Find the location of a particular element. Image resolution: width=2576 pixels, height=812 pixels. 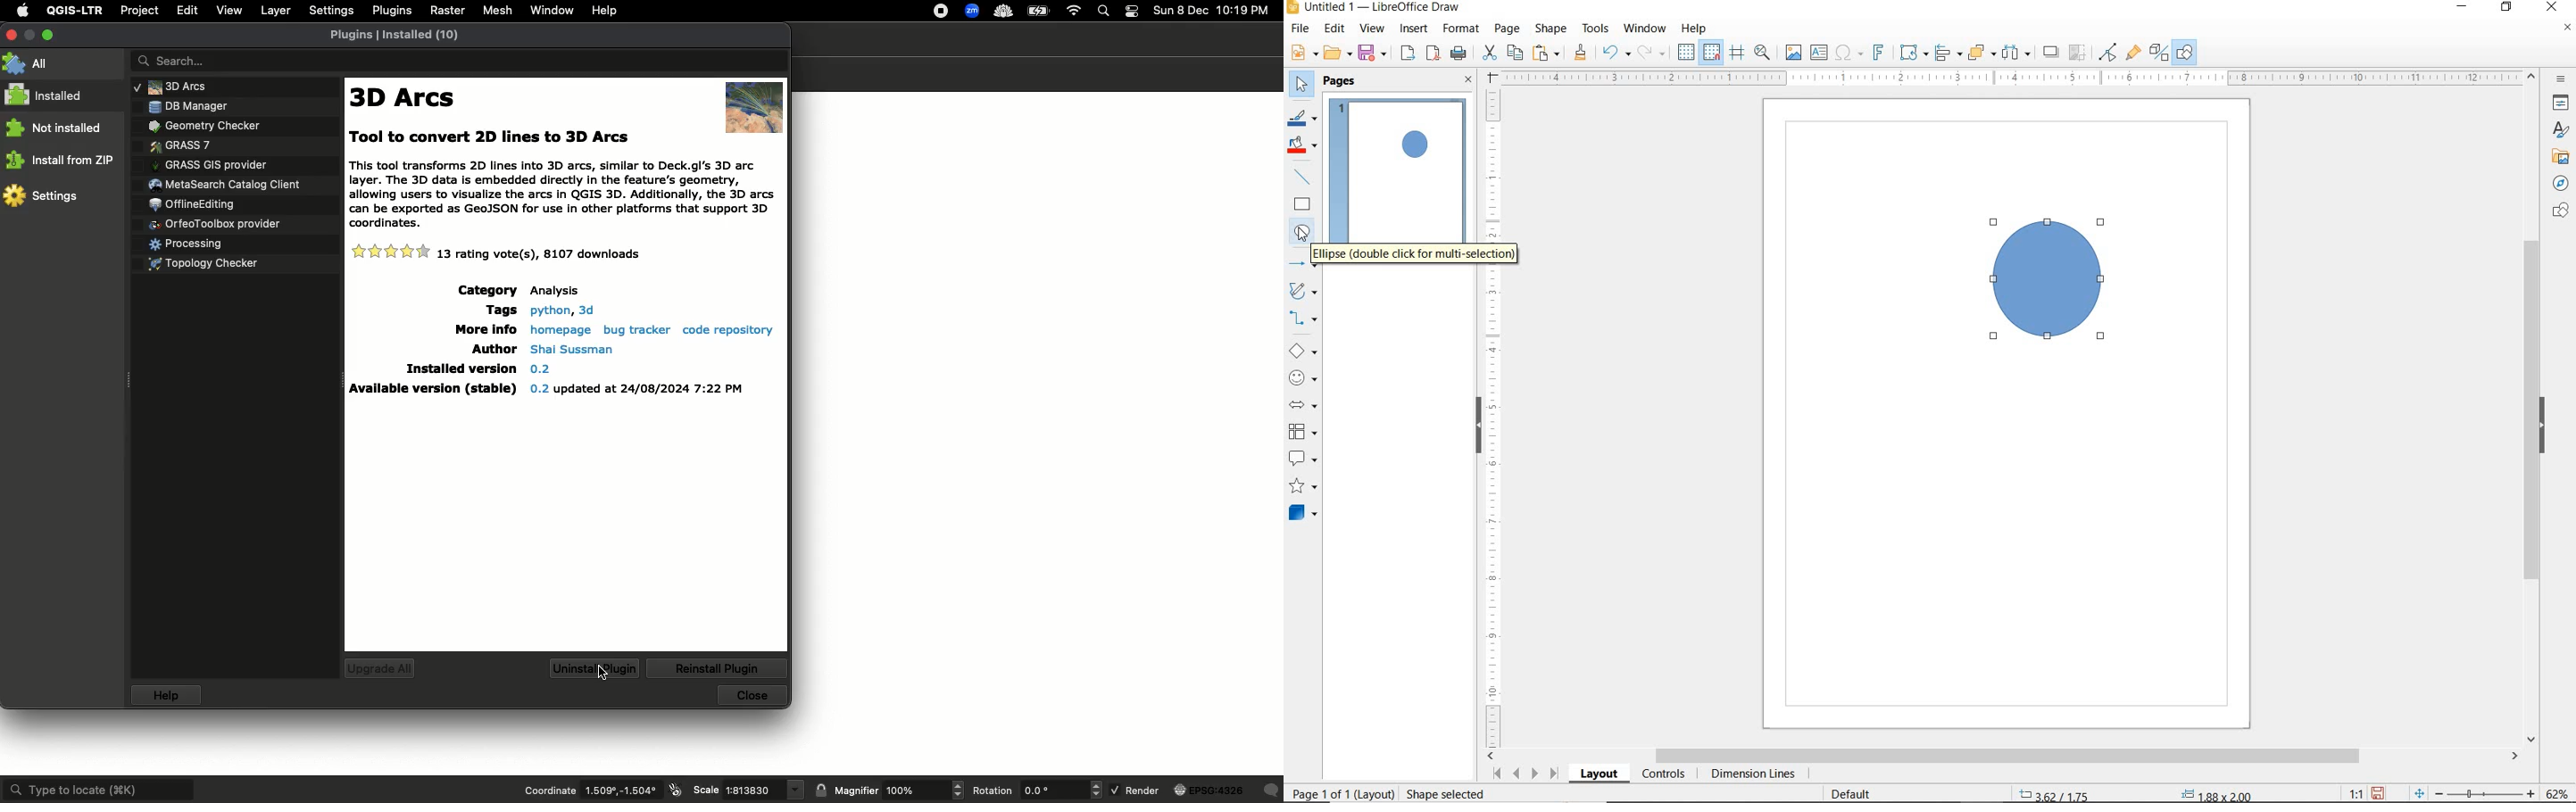

CALLOUT SHAPES is located at coordinates (1302, 459).